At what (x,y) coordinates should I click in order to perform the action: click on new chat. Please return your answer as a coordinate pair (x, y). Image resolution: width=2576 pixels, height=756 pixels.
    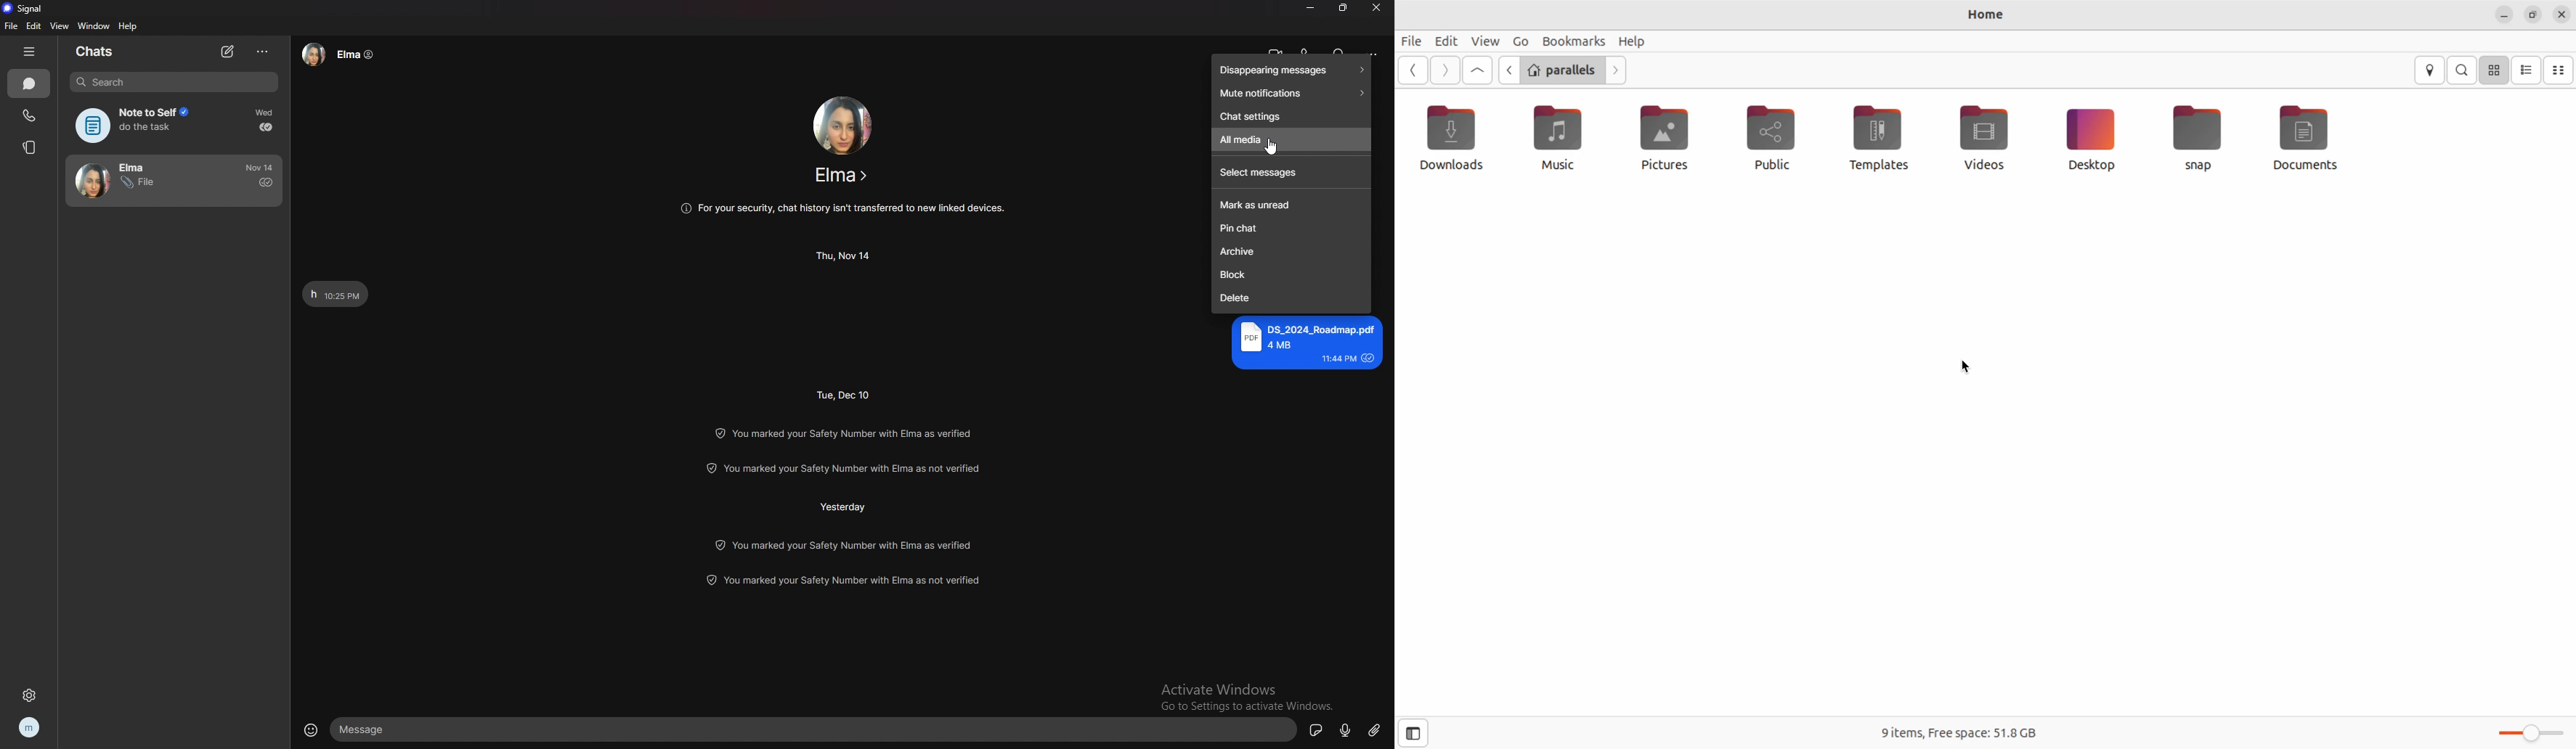
    Looking at the image, I should click on (227, 52).